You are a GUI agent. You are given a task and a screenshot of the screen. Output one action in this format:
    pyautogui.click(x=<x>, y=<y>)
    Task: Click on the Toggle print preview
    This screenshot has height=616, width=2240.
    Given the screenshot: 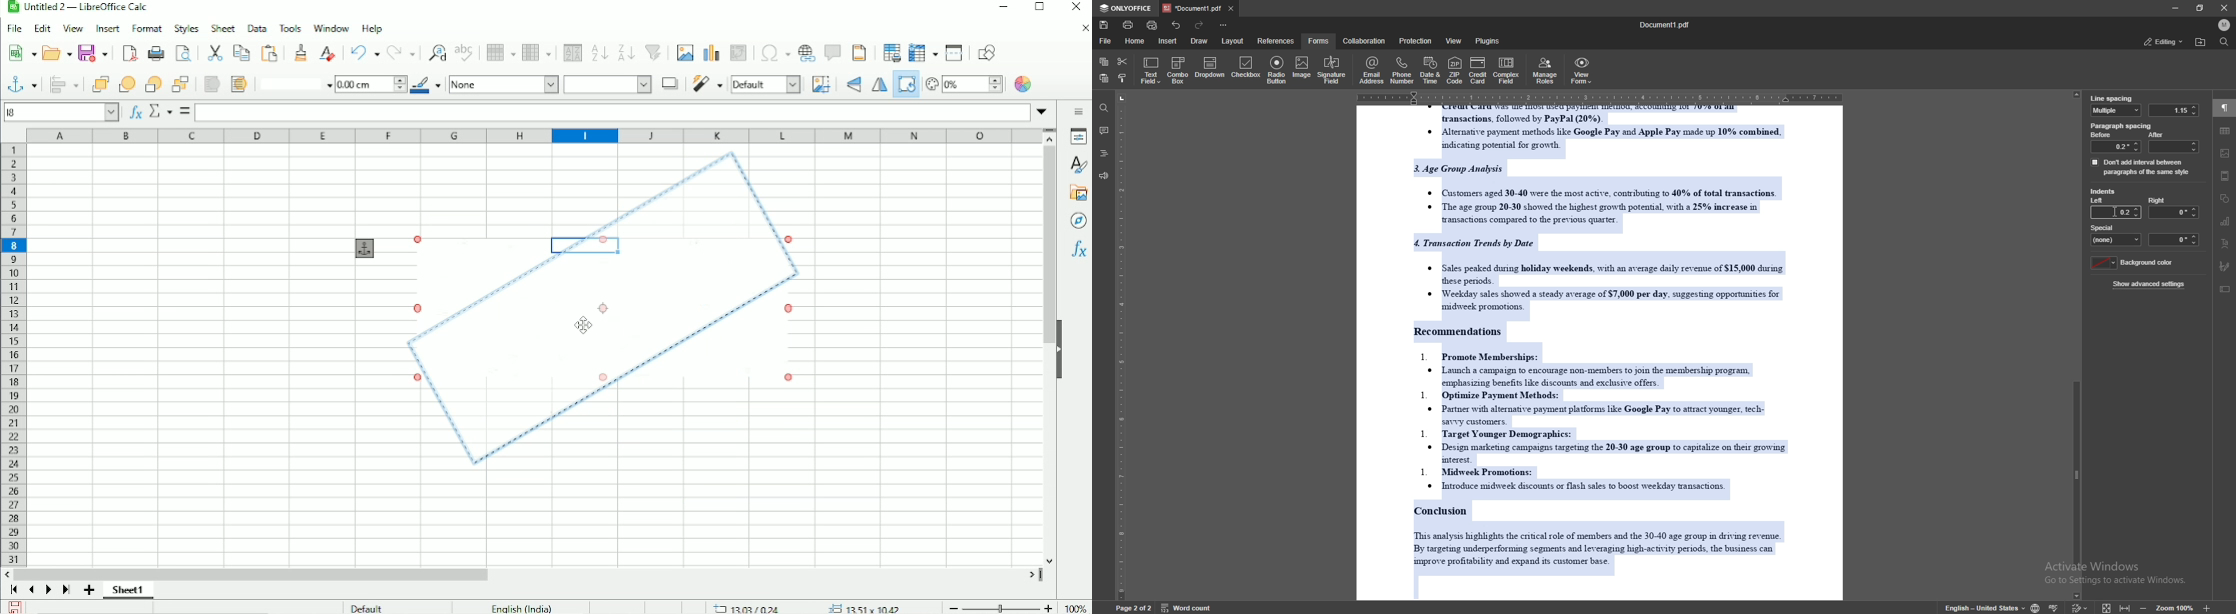 What is the action you would take?
    pyautogui.click(x=183, y=53)
    